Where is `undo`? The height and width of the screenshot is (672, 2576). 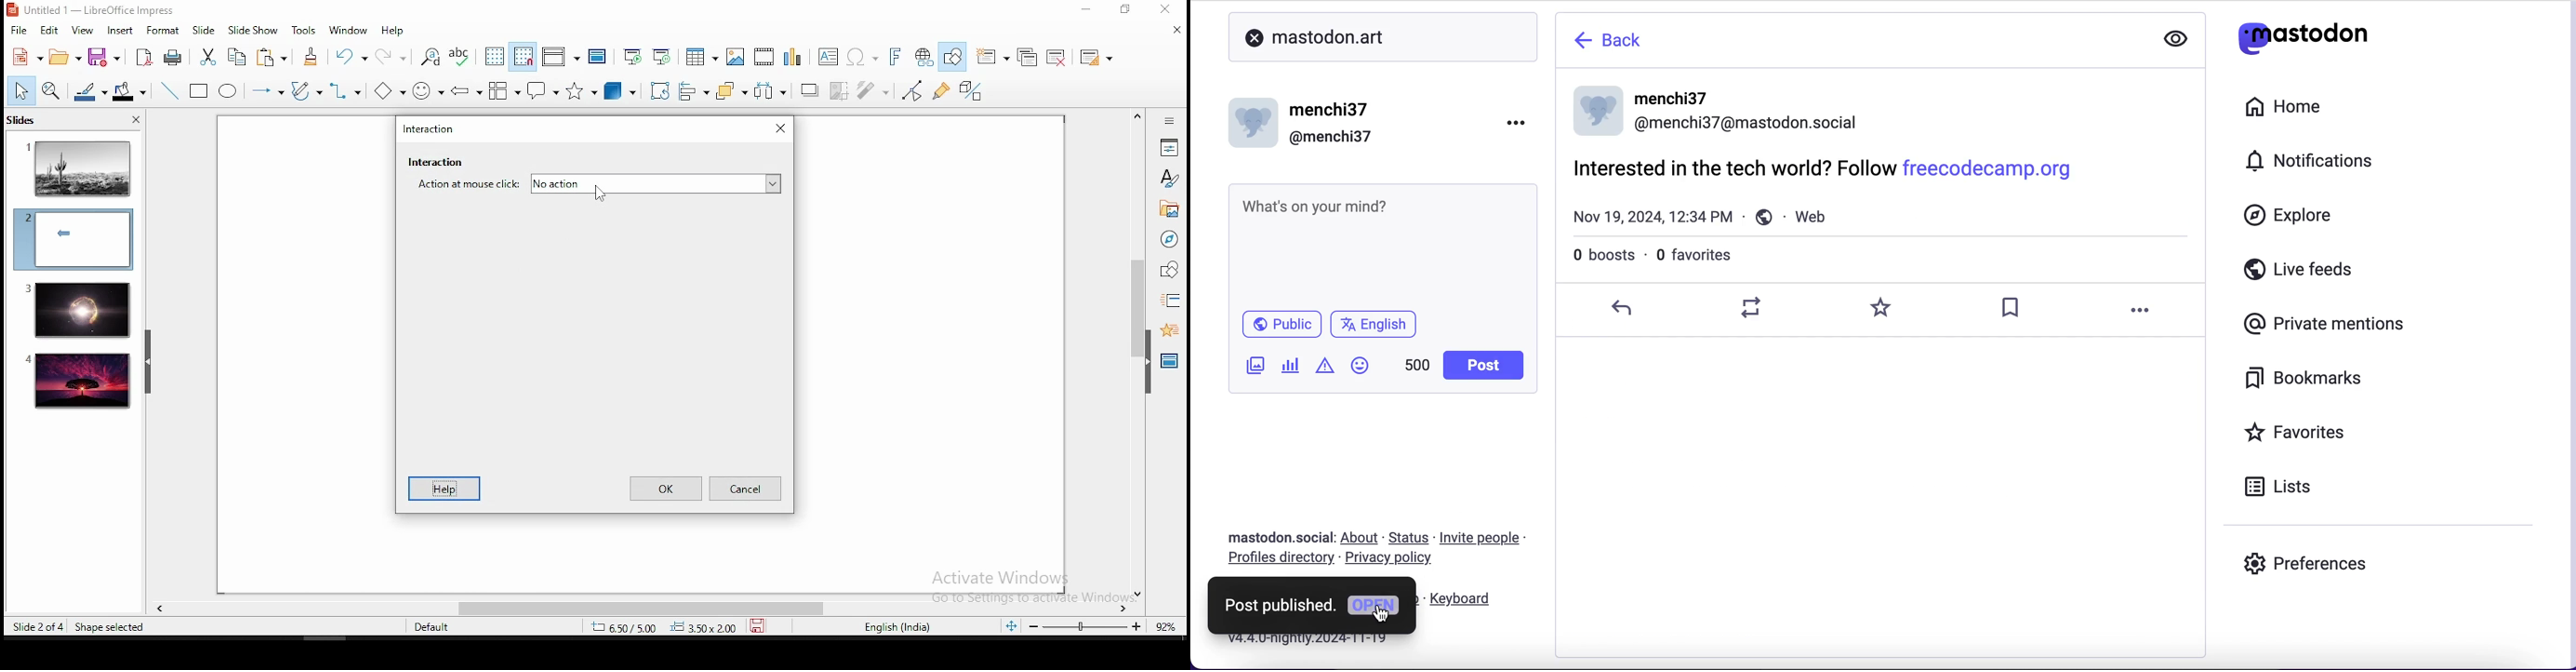 undo is located at coordinates (352, 57).